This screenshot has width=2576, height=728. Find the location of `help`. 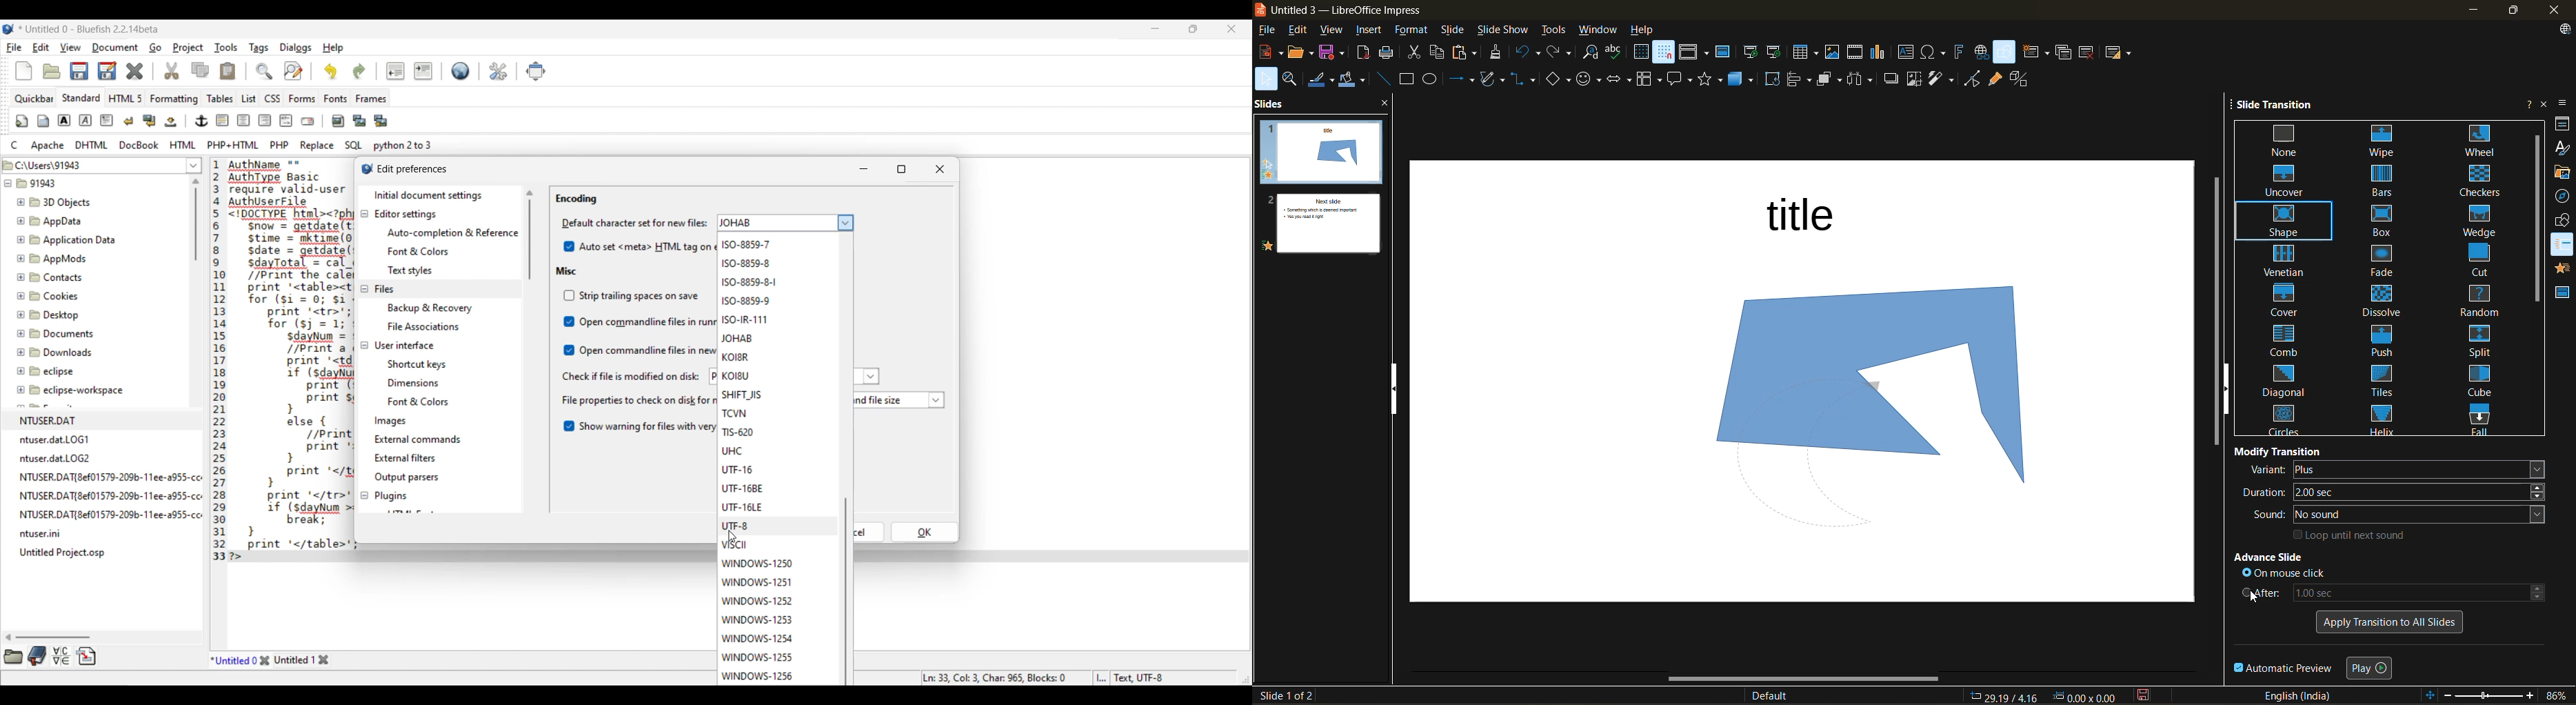

help is located at coordinates (1650, 29).